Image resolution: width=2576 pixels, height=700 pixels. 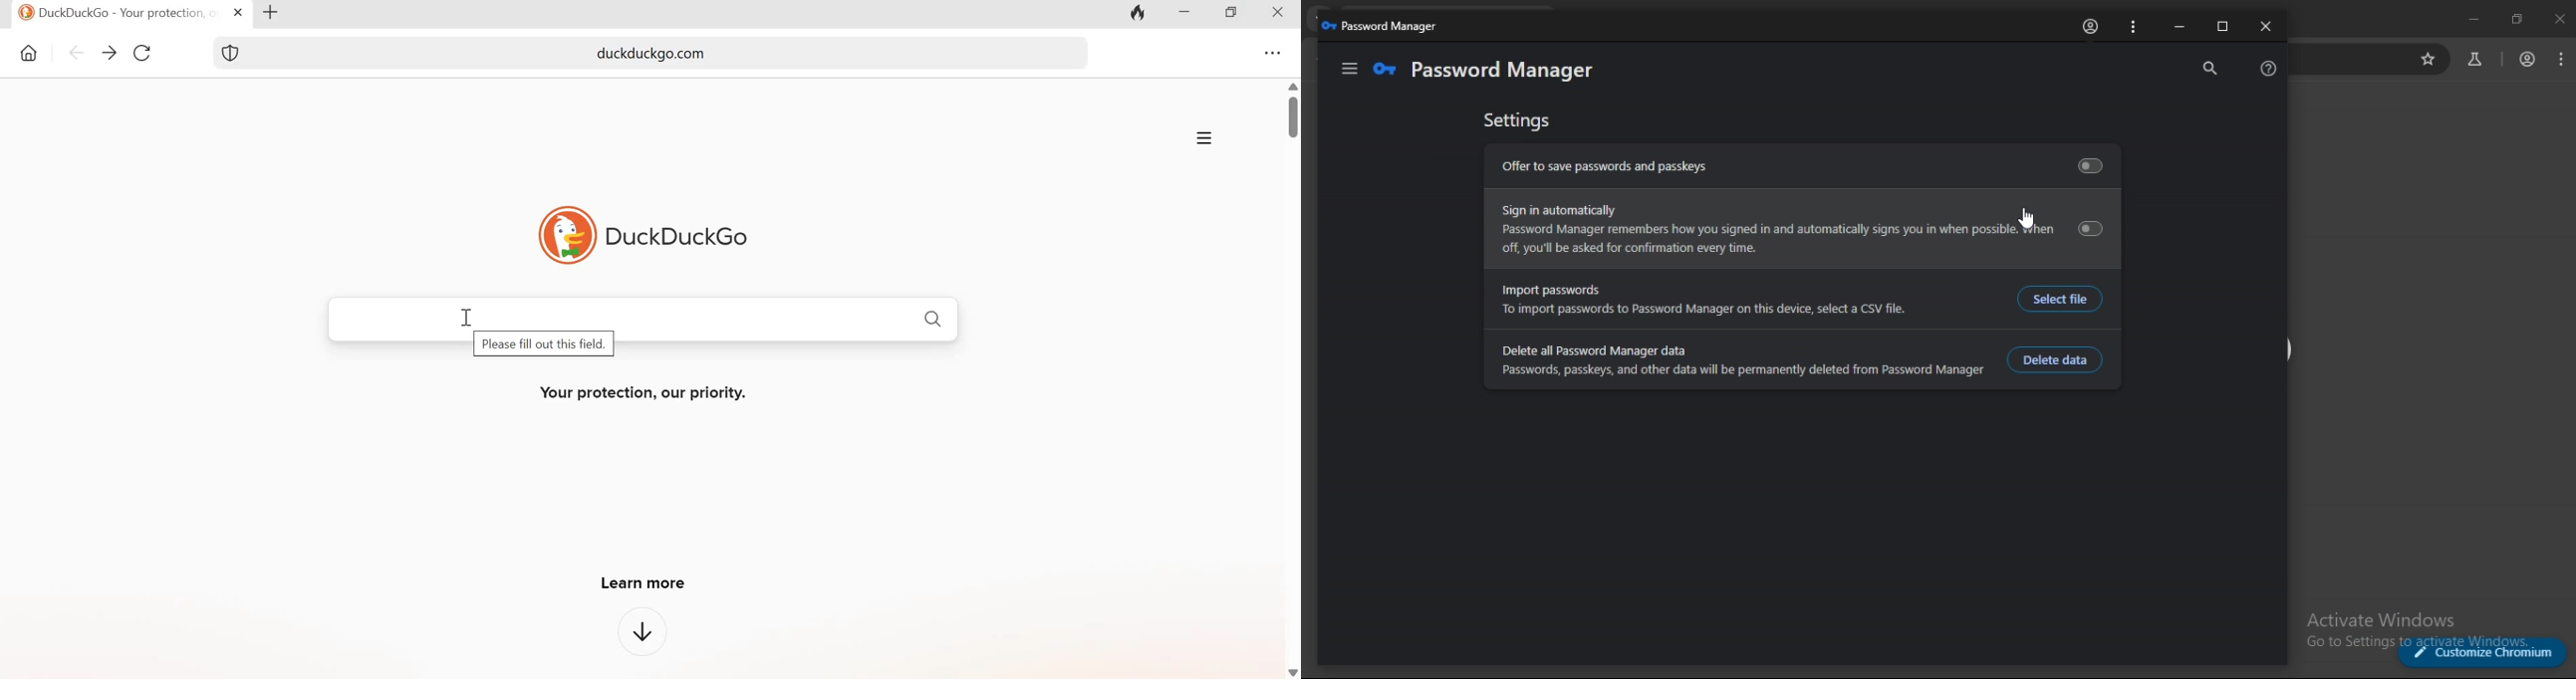 What do you see at coordinates (544, 344) in the screenshot?
I see `Please fill out this field.` at bounding box center [544, 344].